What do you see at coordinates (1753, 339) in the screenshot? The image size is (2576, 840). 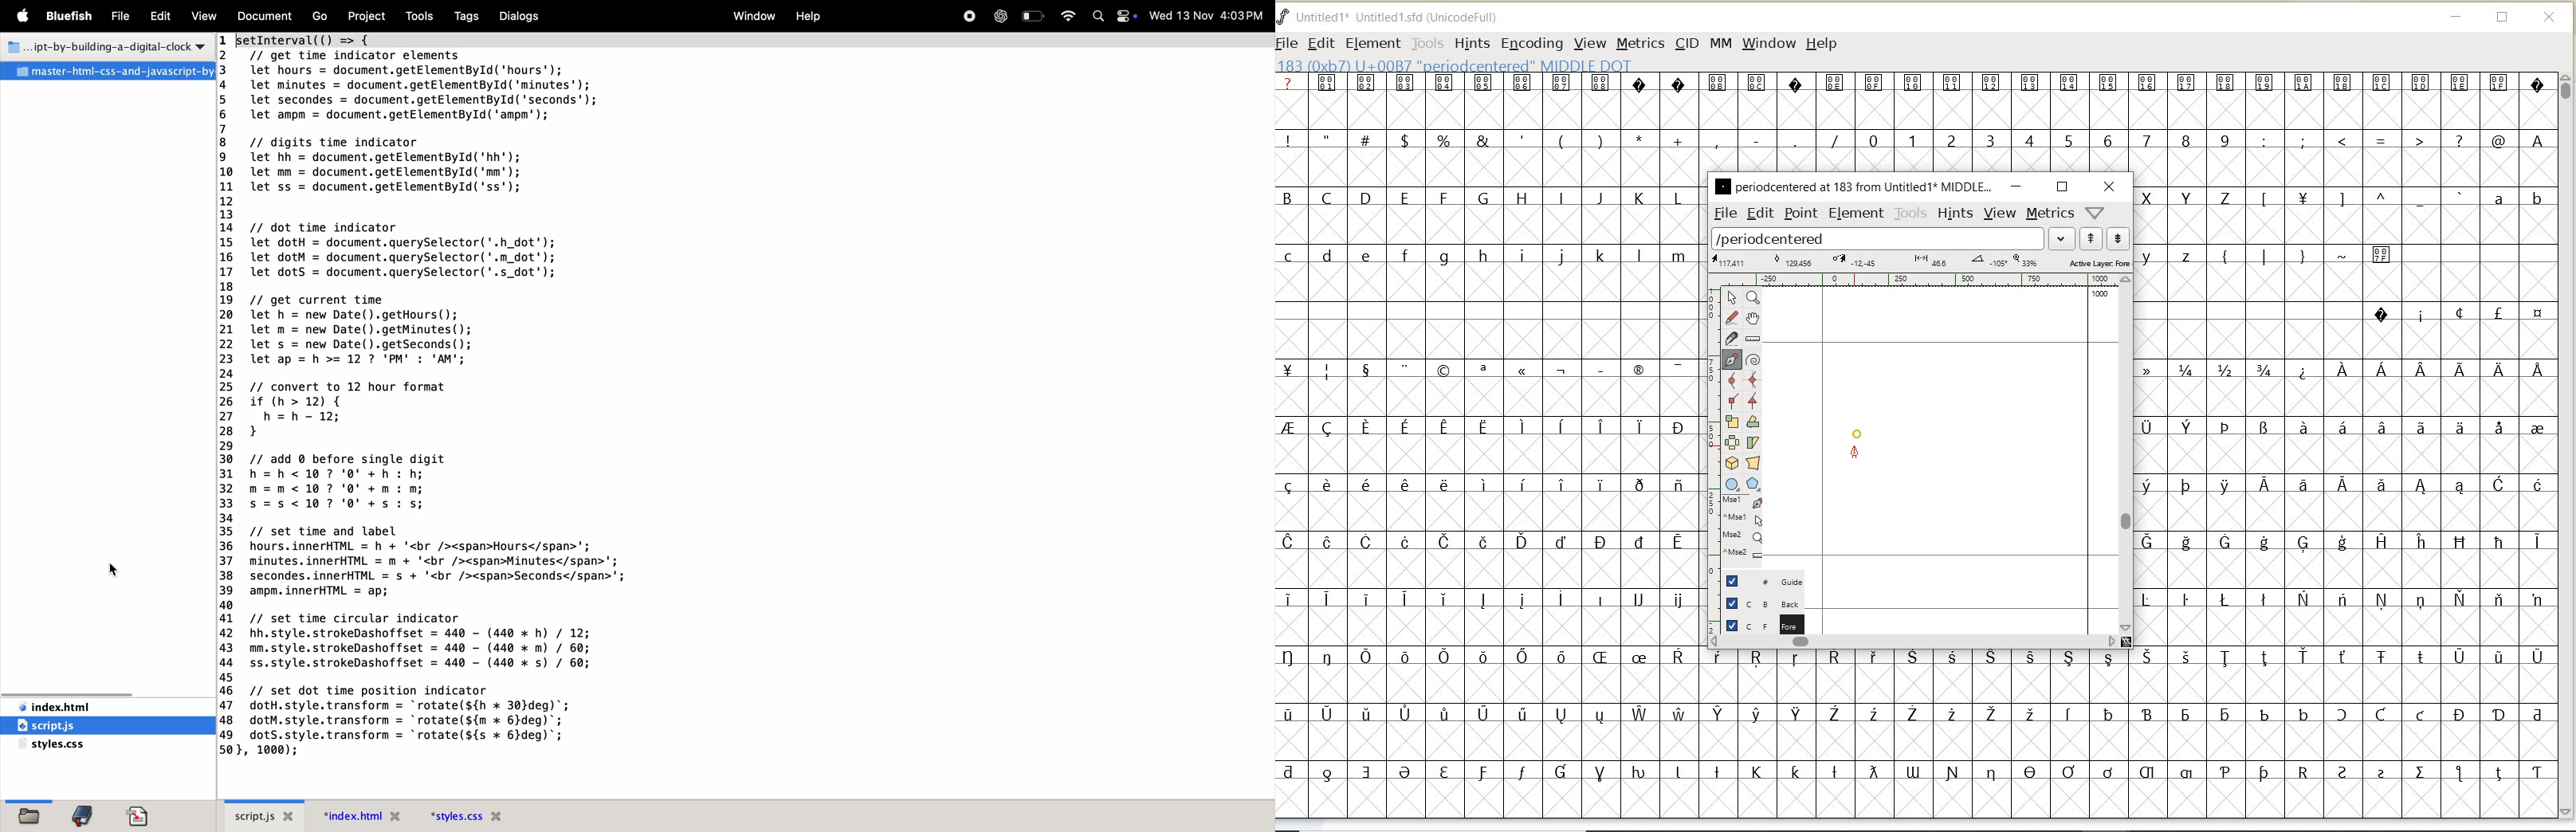 I see `measure a distance, angle between points` at bounding box center [1753, 339].